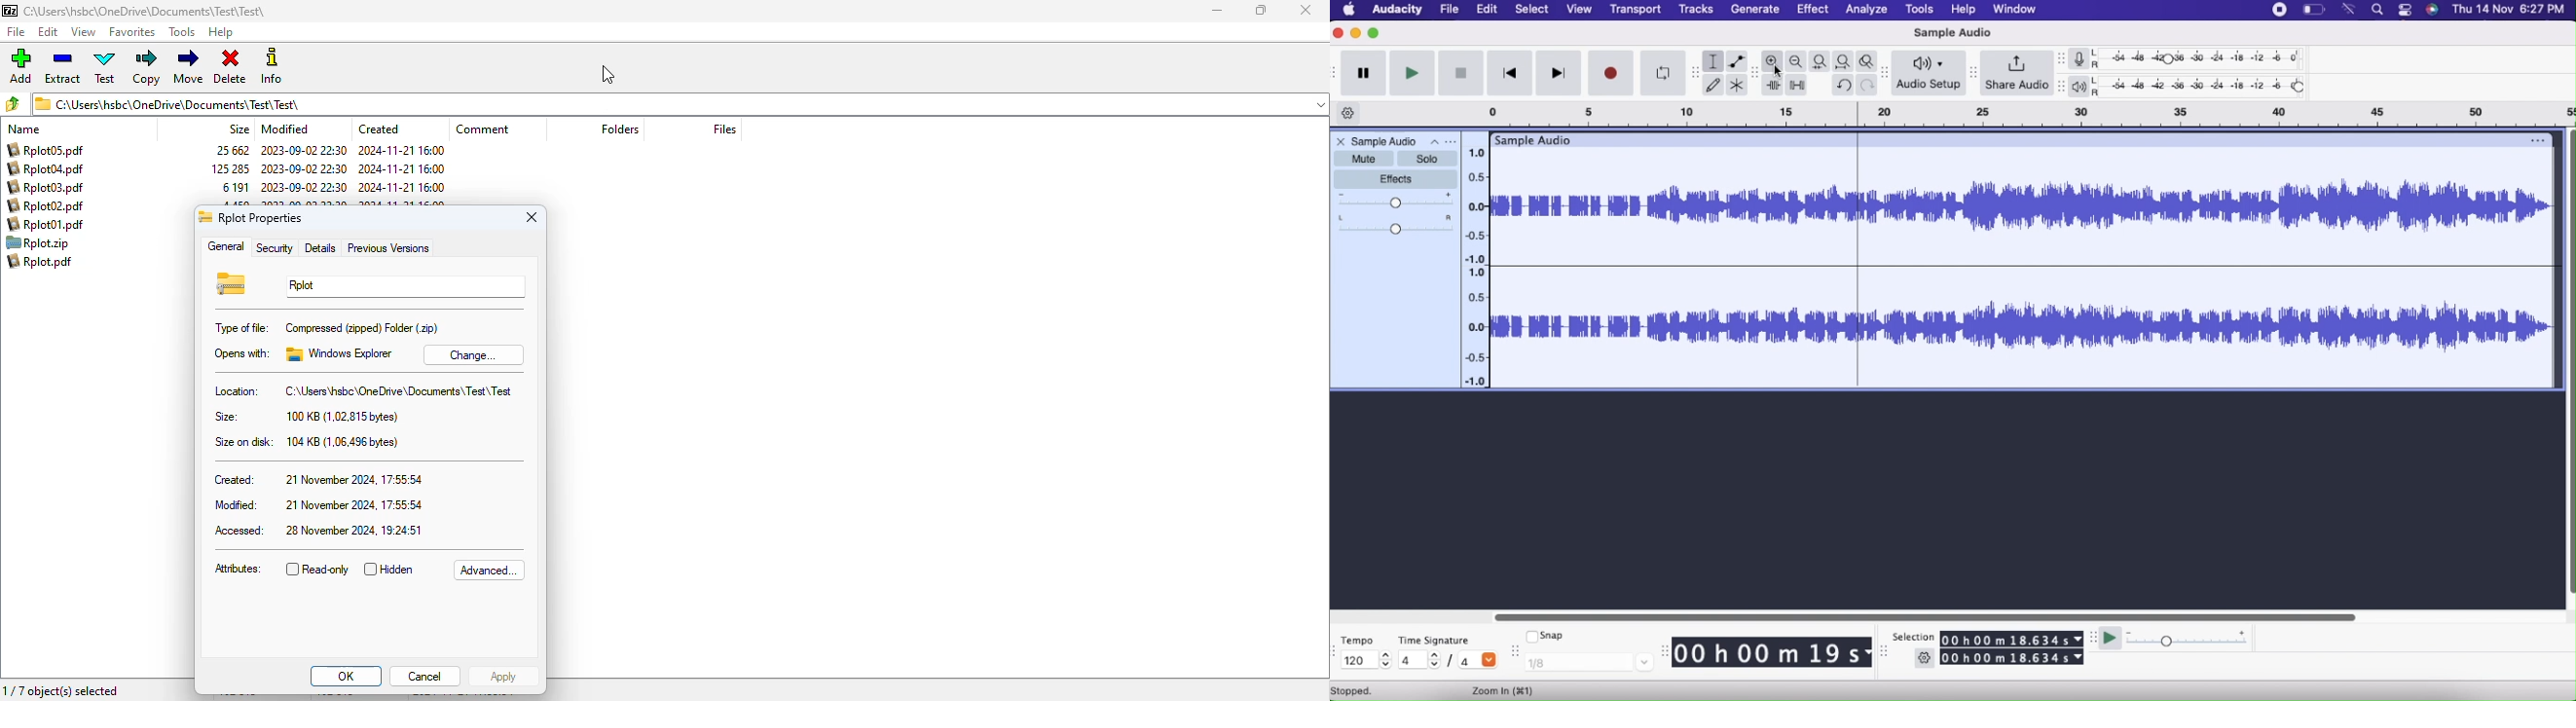 The height and width of the screenshot is (728, 2576). What do you see at coordinates (1489, 9) in the screenshot?
I see `Edit` at bounding box center [1489, 9].